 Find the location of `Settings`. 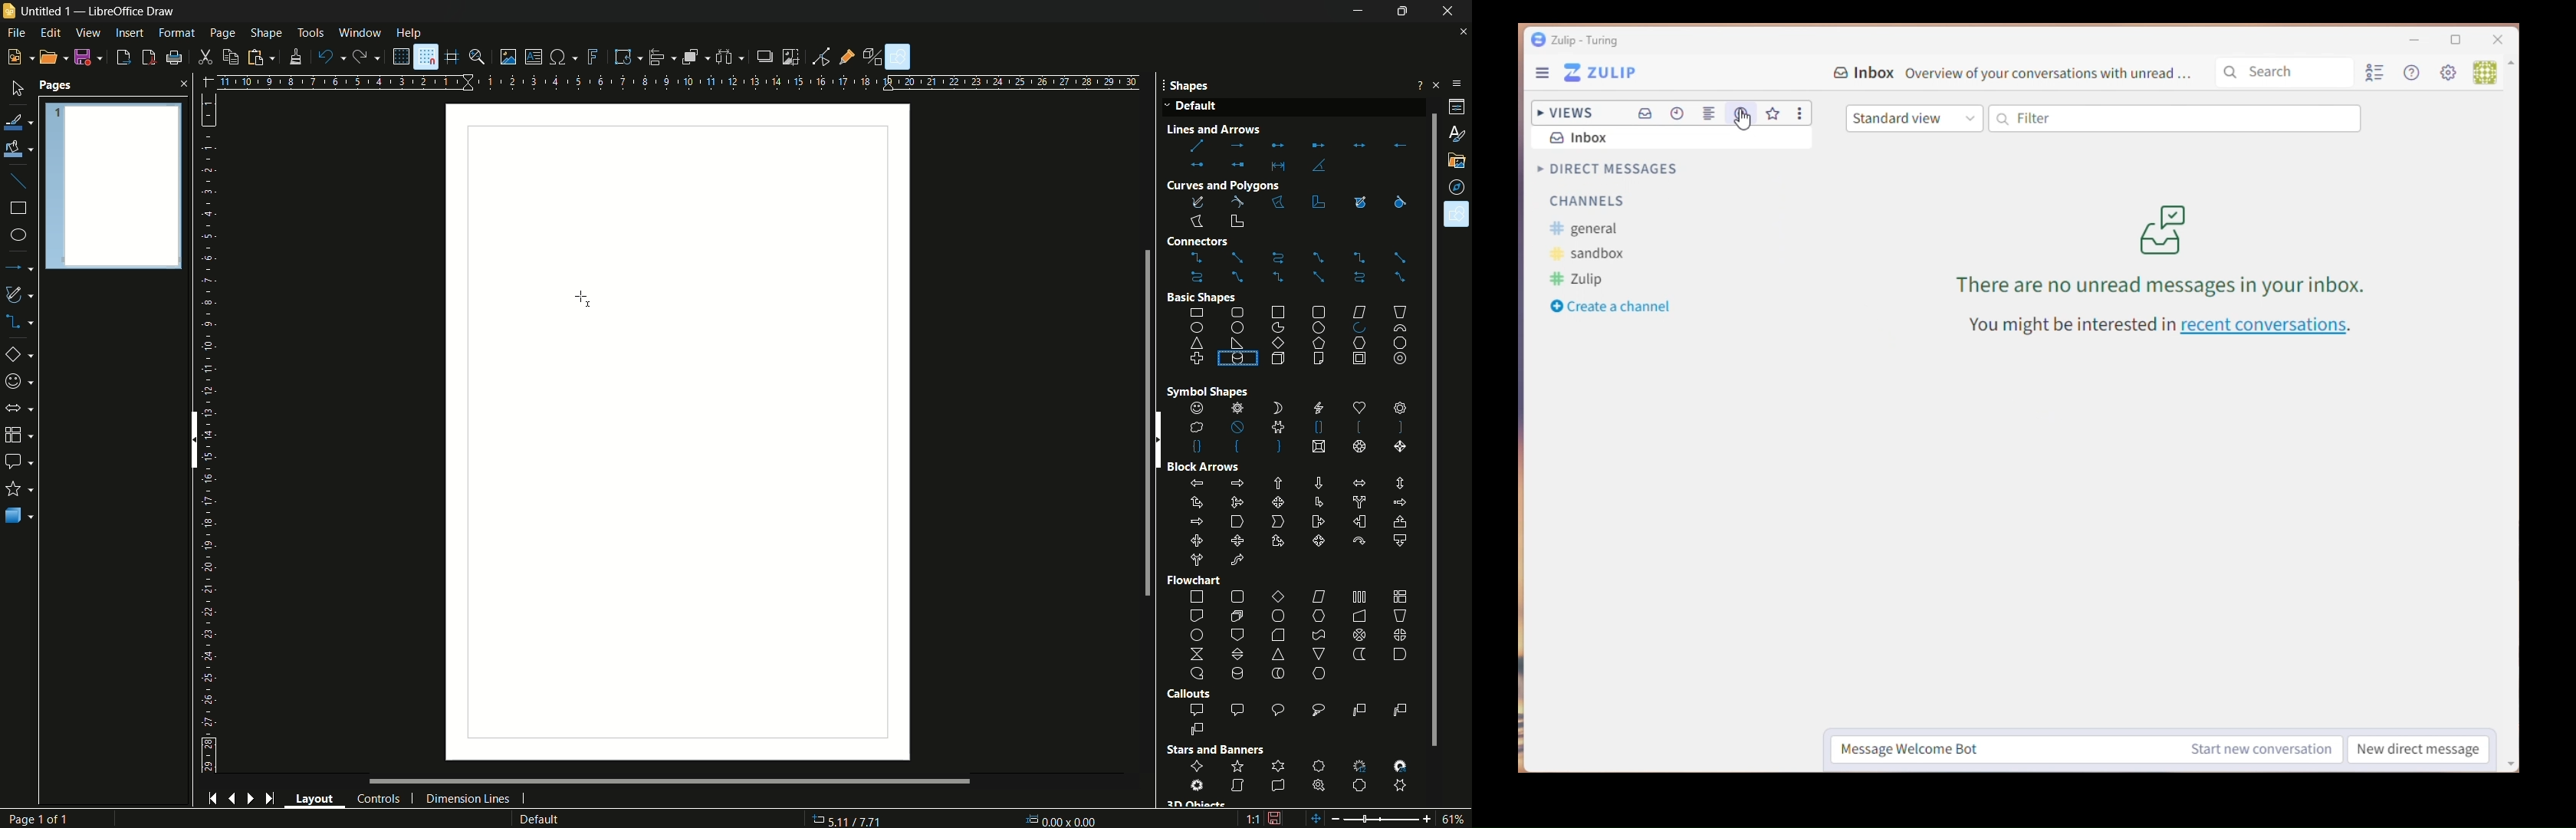

Settings is located at coordinates (2450, 74).